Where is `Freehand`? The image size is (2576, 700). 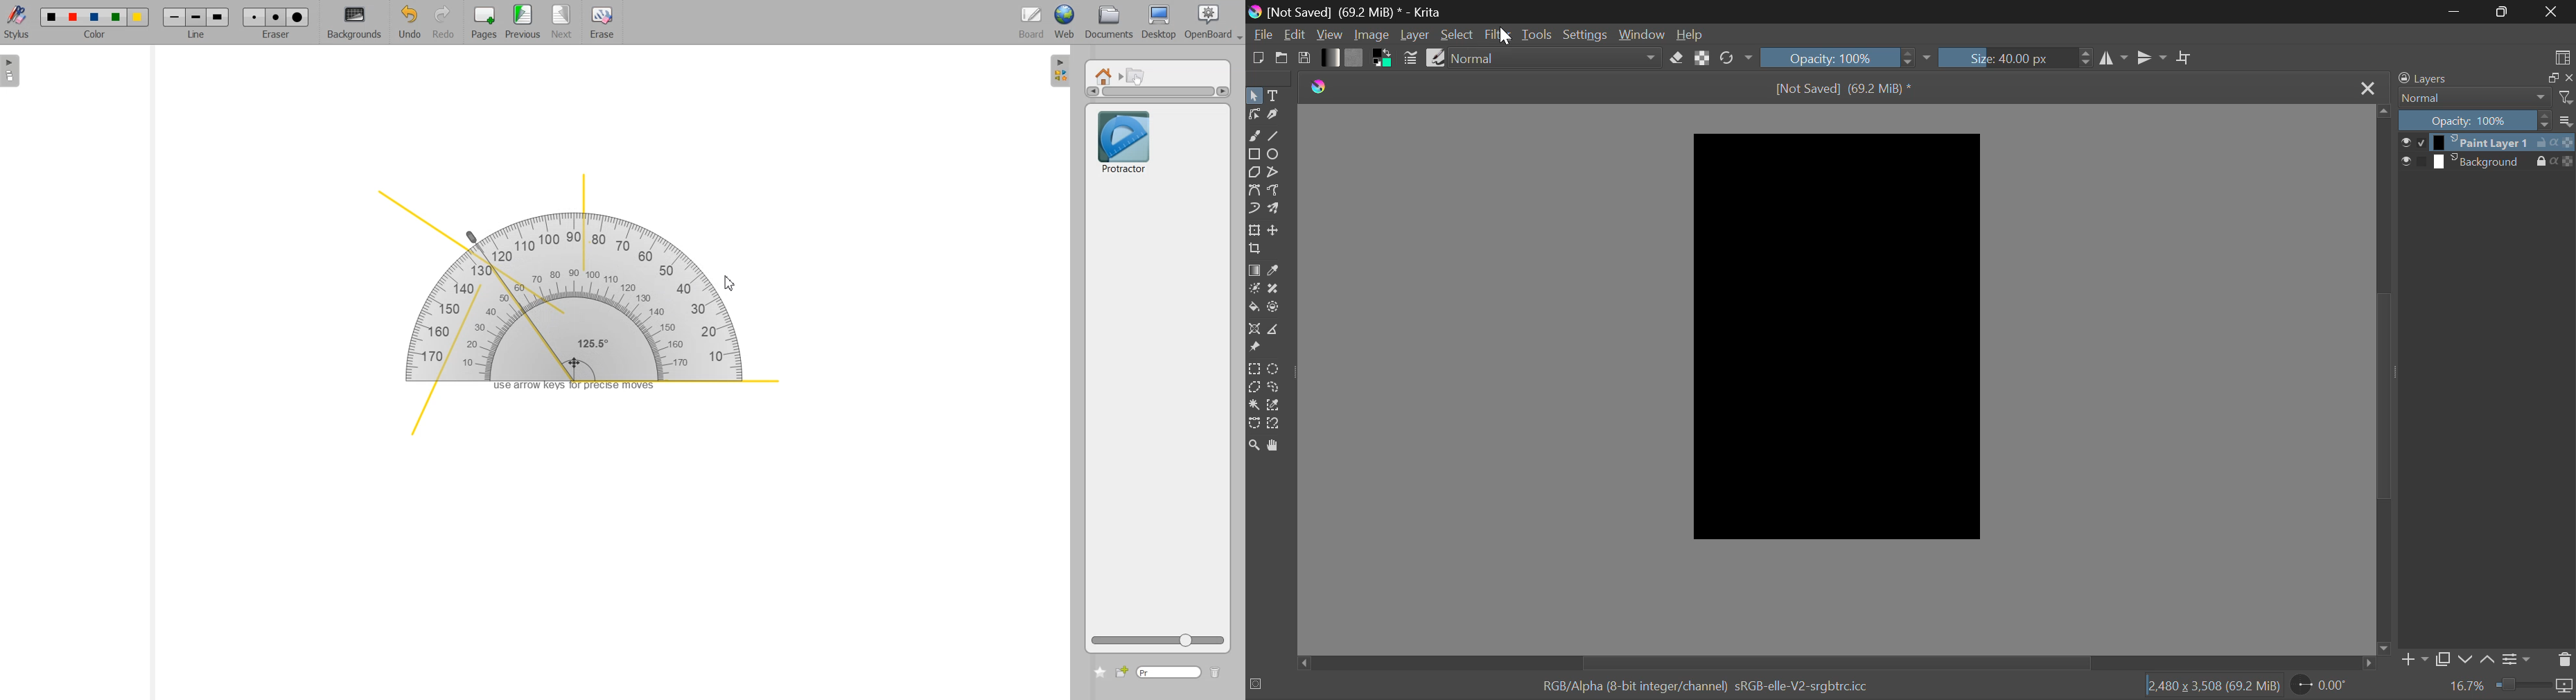 Freehand is located at coordinates (1254, 136).